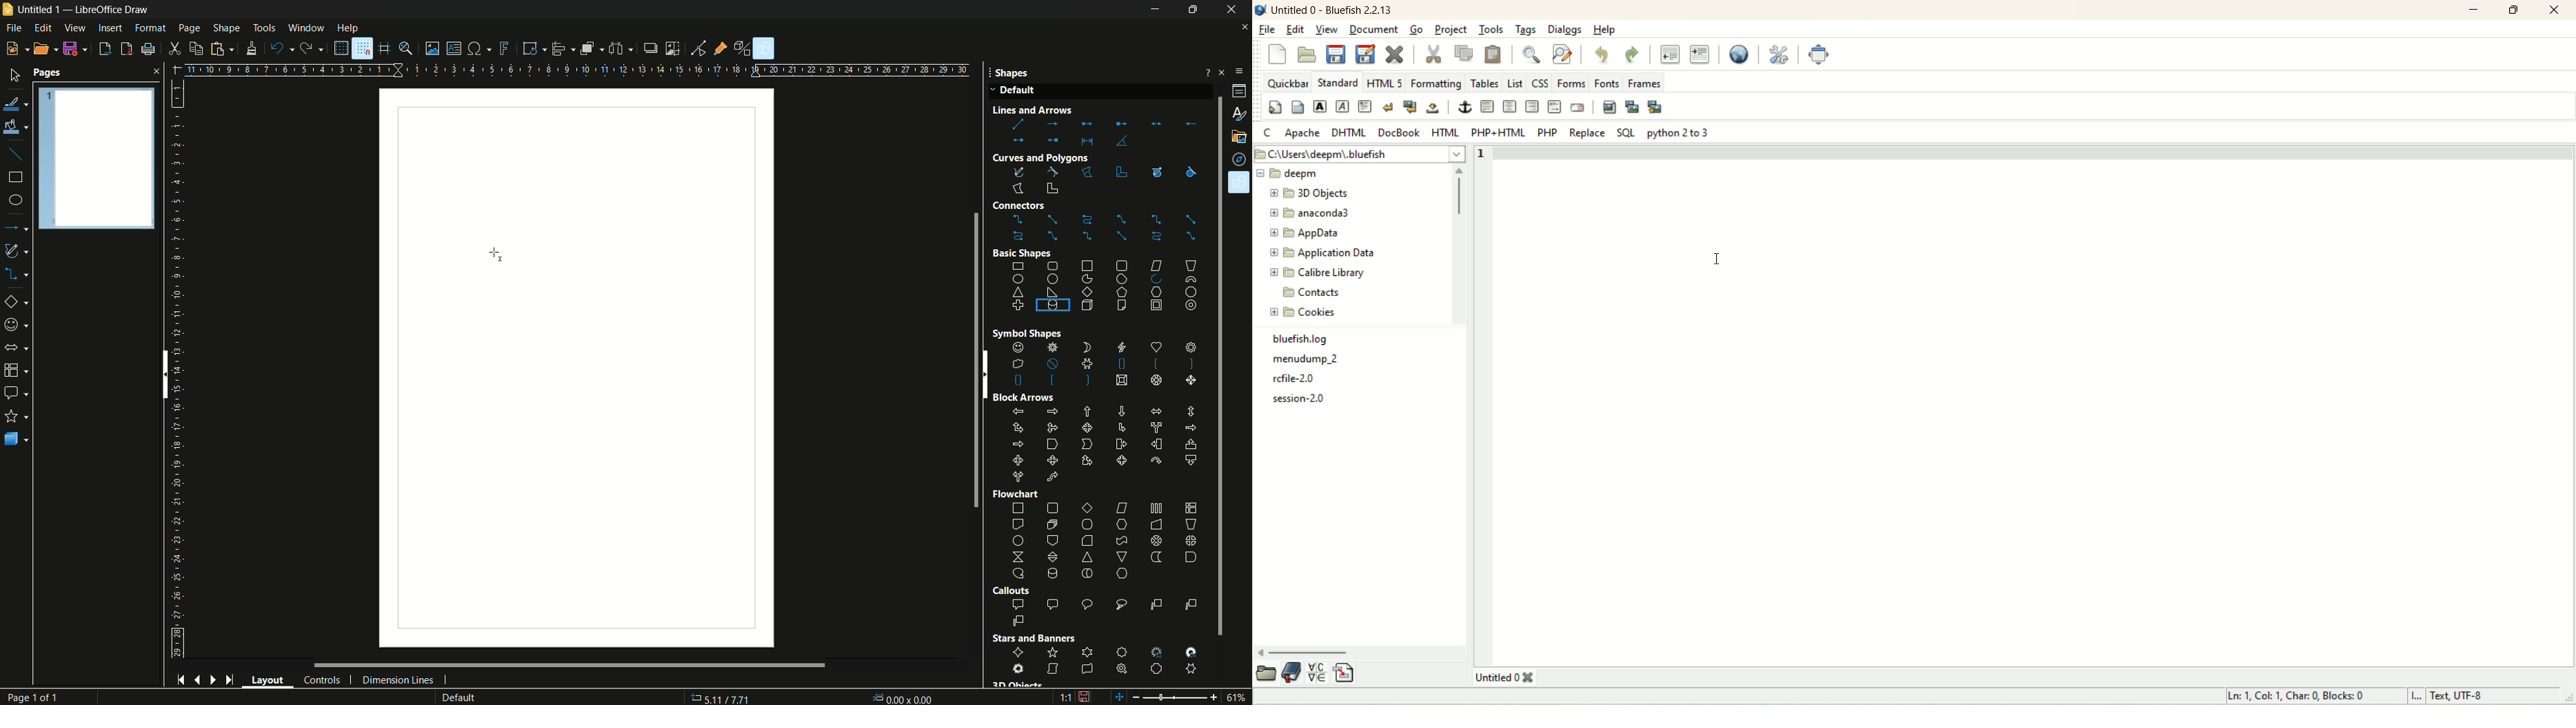  What do you see at coordinates (19, 274) in the screenshot?
I see `connectors` at bounding box center [19, 274].